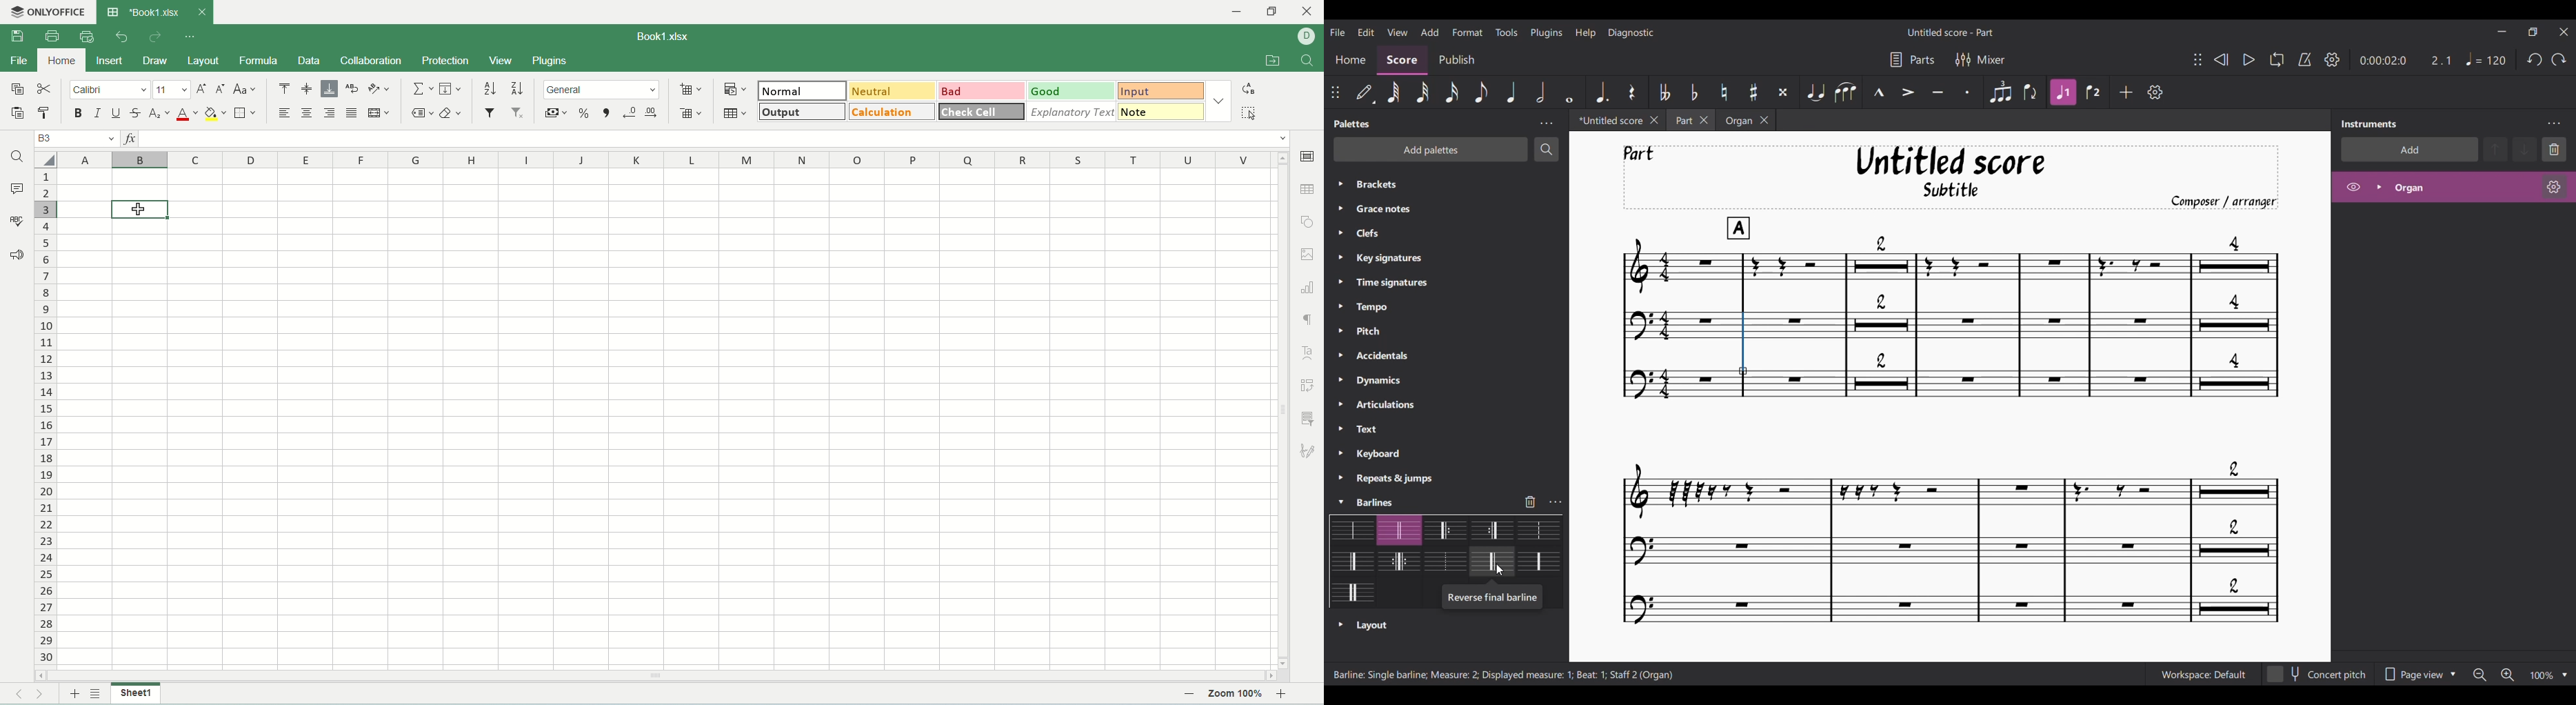 This screenshot has height=728, width=2576. I want to click on Click to collapse, so click(1341, 503).